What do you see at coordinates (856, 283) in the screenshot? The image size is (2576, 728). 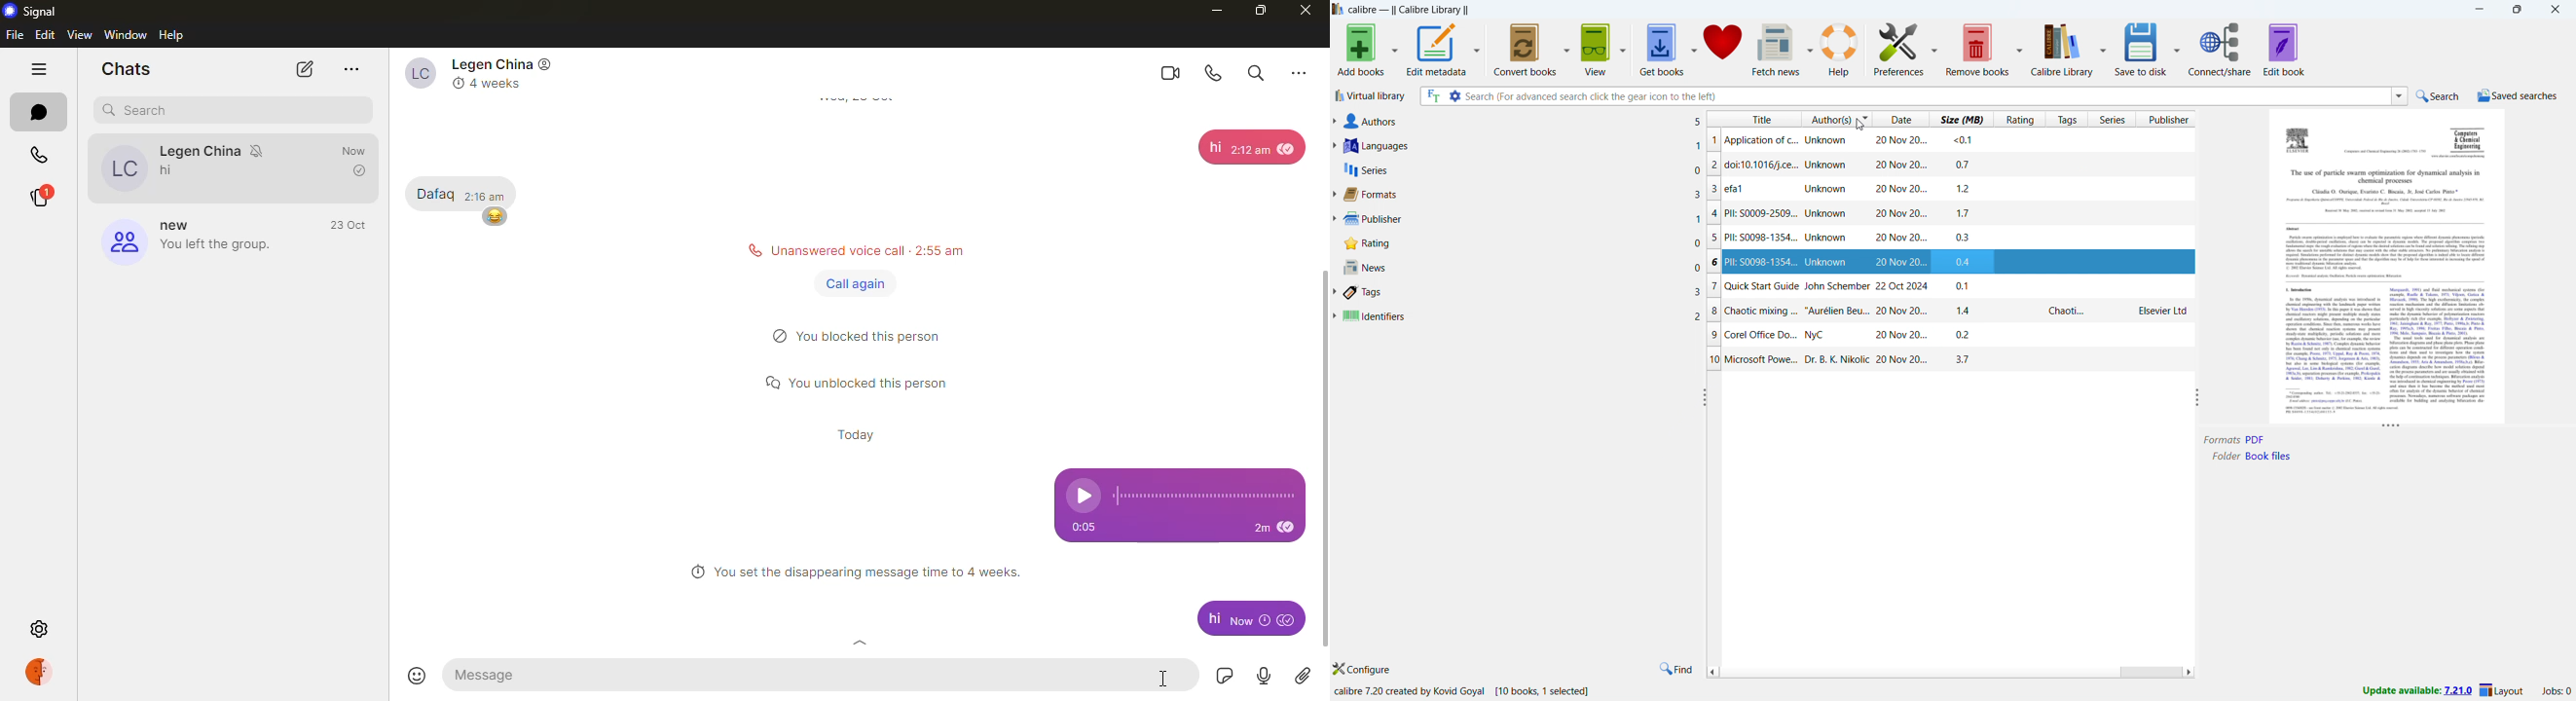 I see `call again` at bounding box center [856, 283].